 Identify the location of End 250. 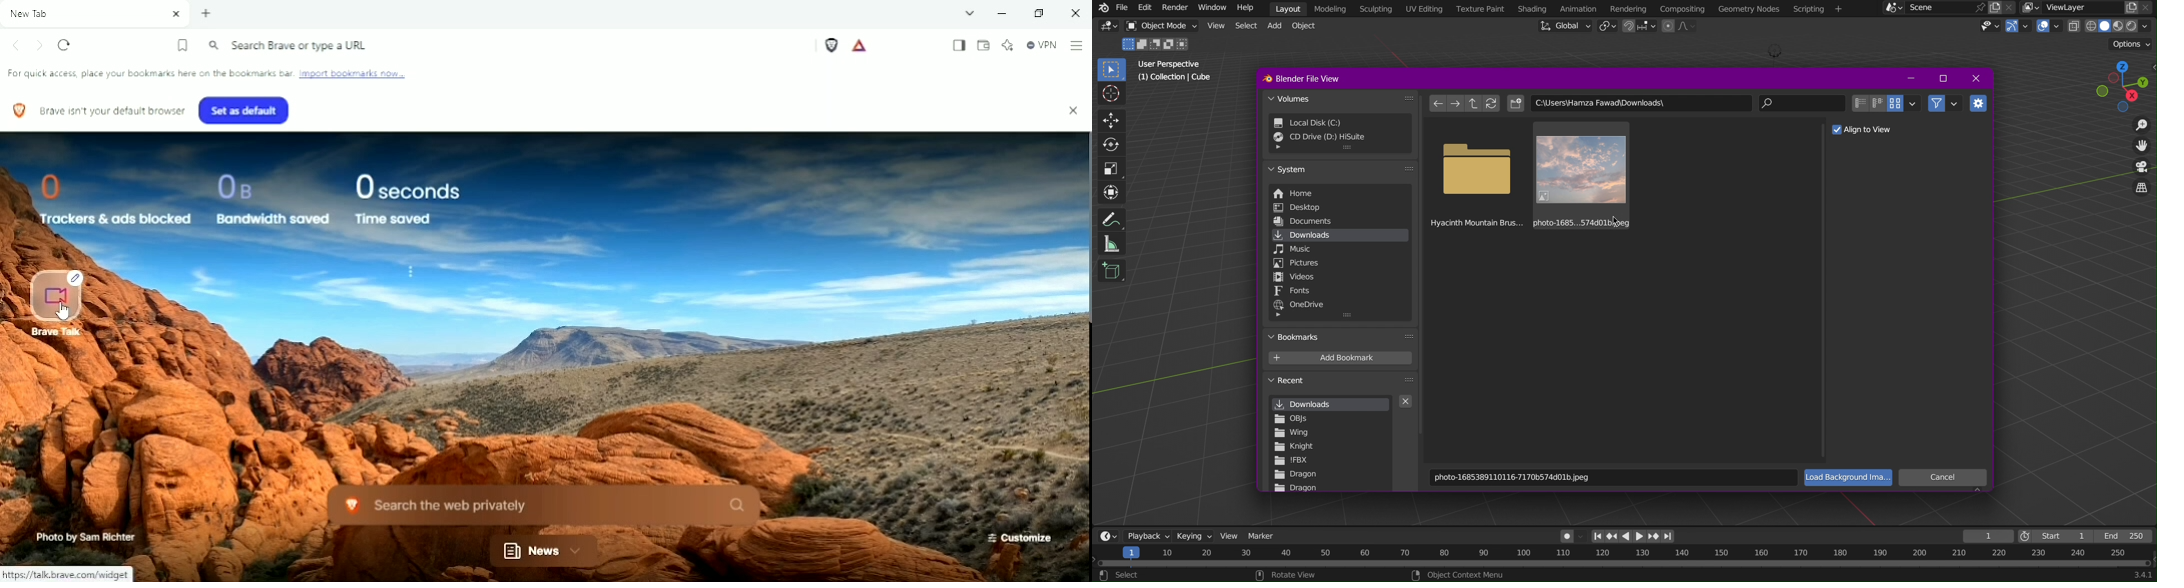
(2127, 534).